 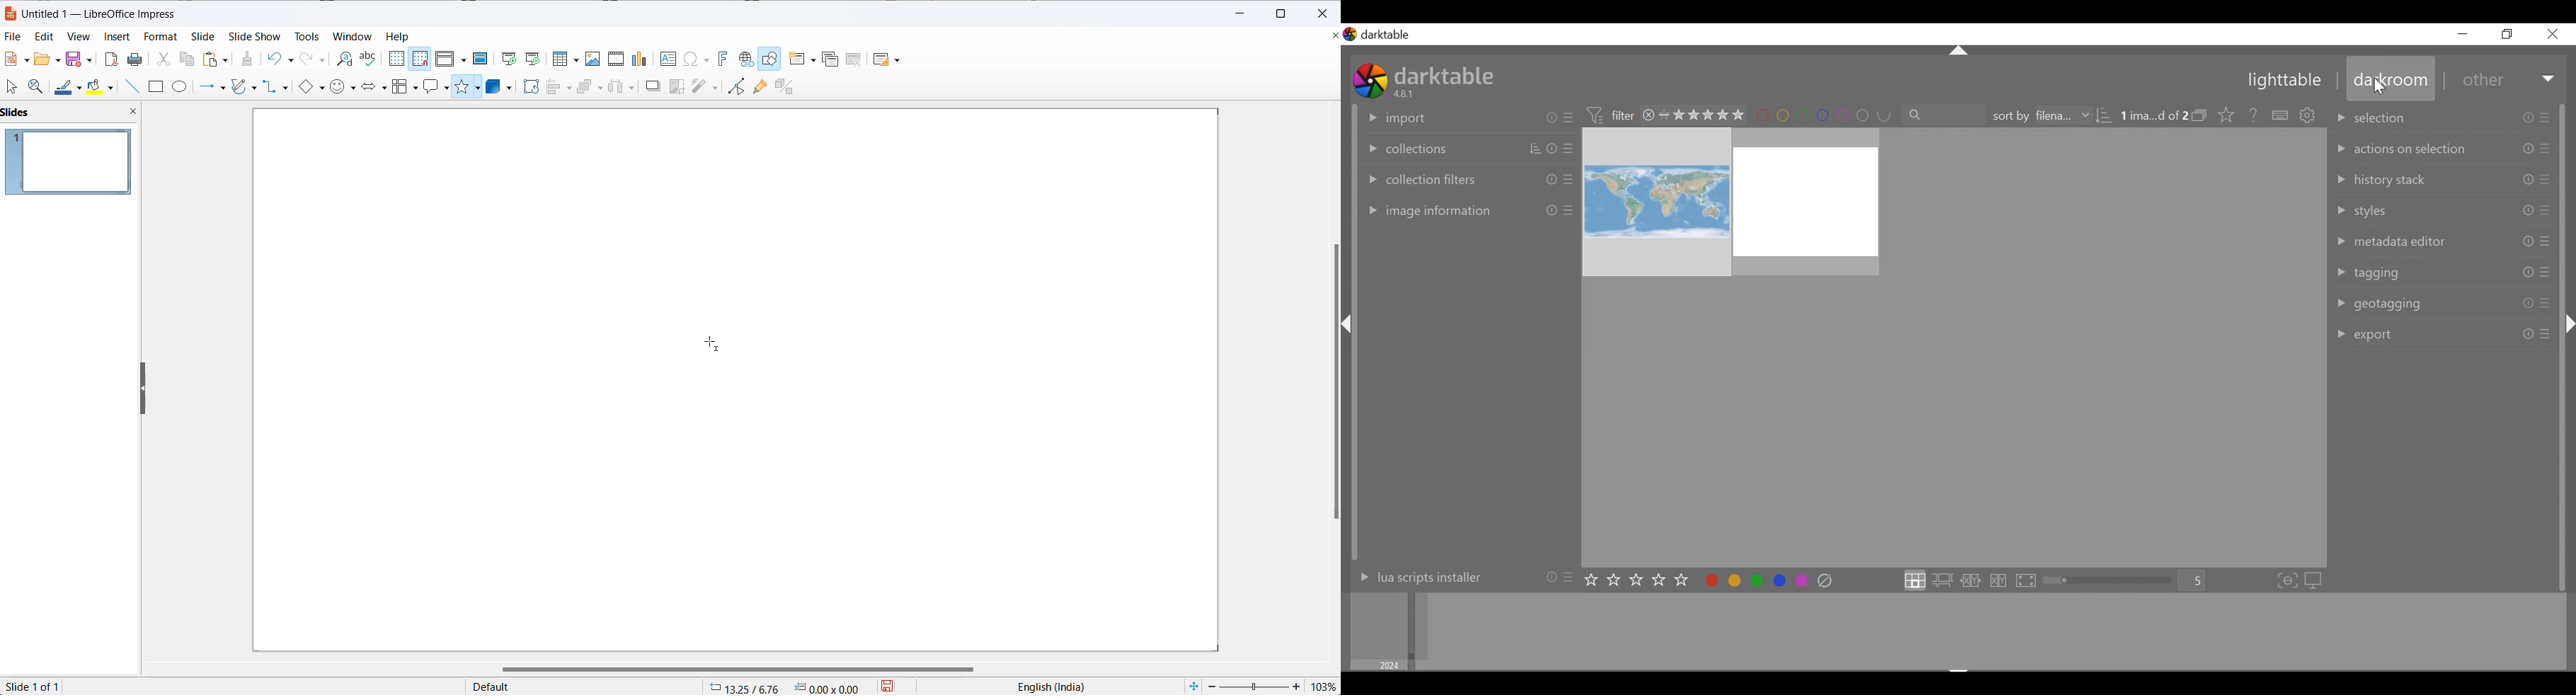 I want to click on zoom percentage, so click(x=1325, y=686).